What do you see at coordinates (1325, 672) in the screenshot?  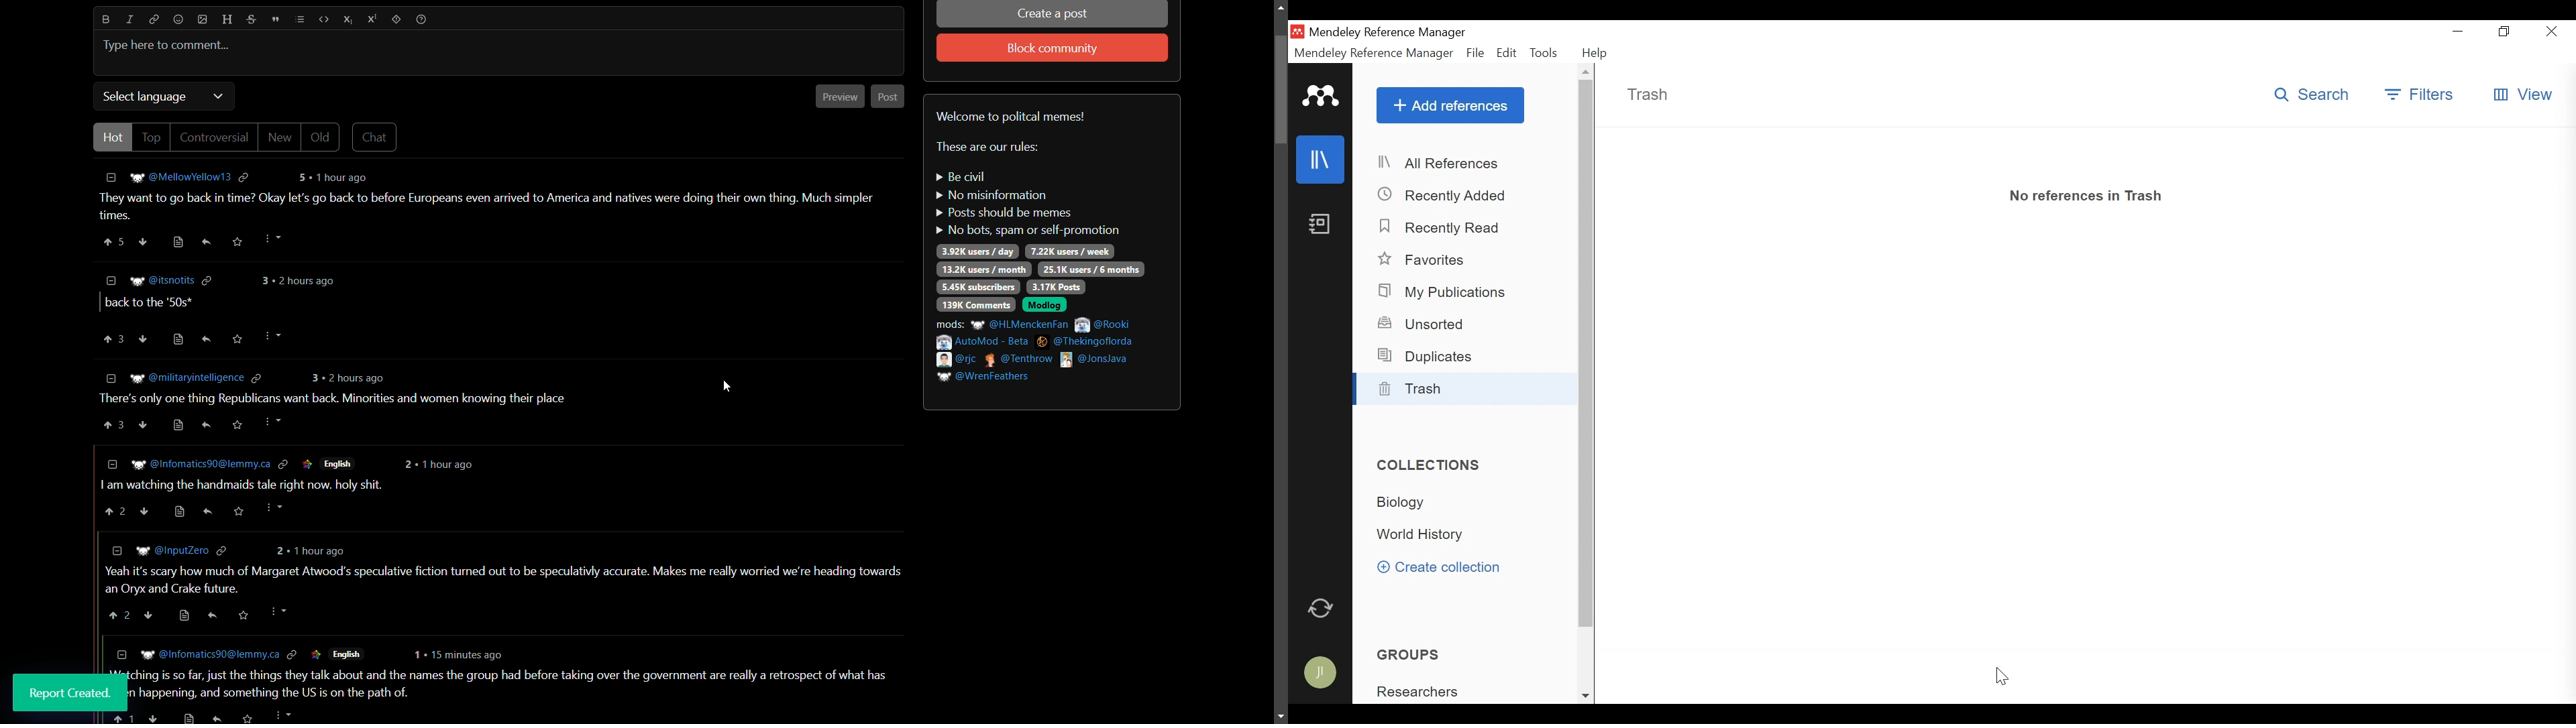 I see `Avatar` at bounding box center [1325, 672].